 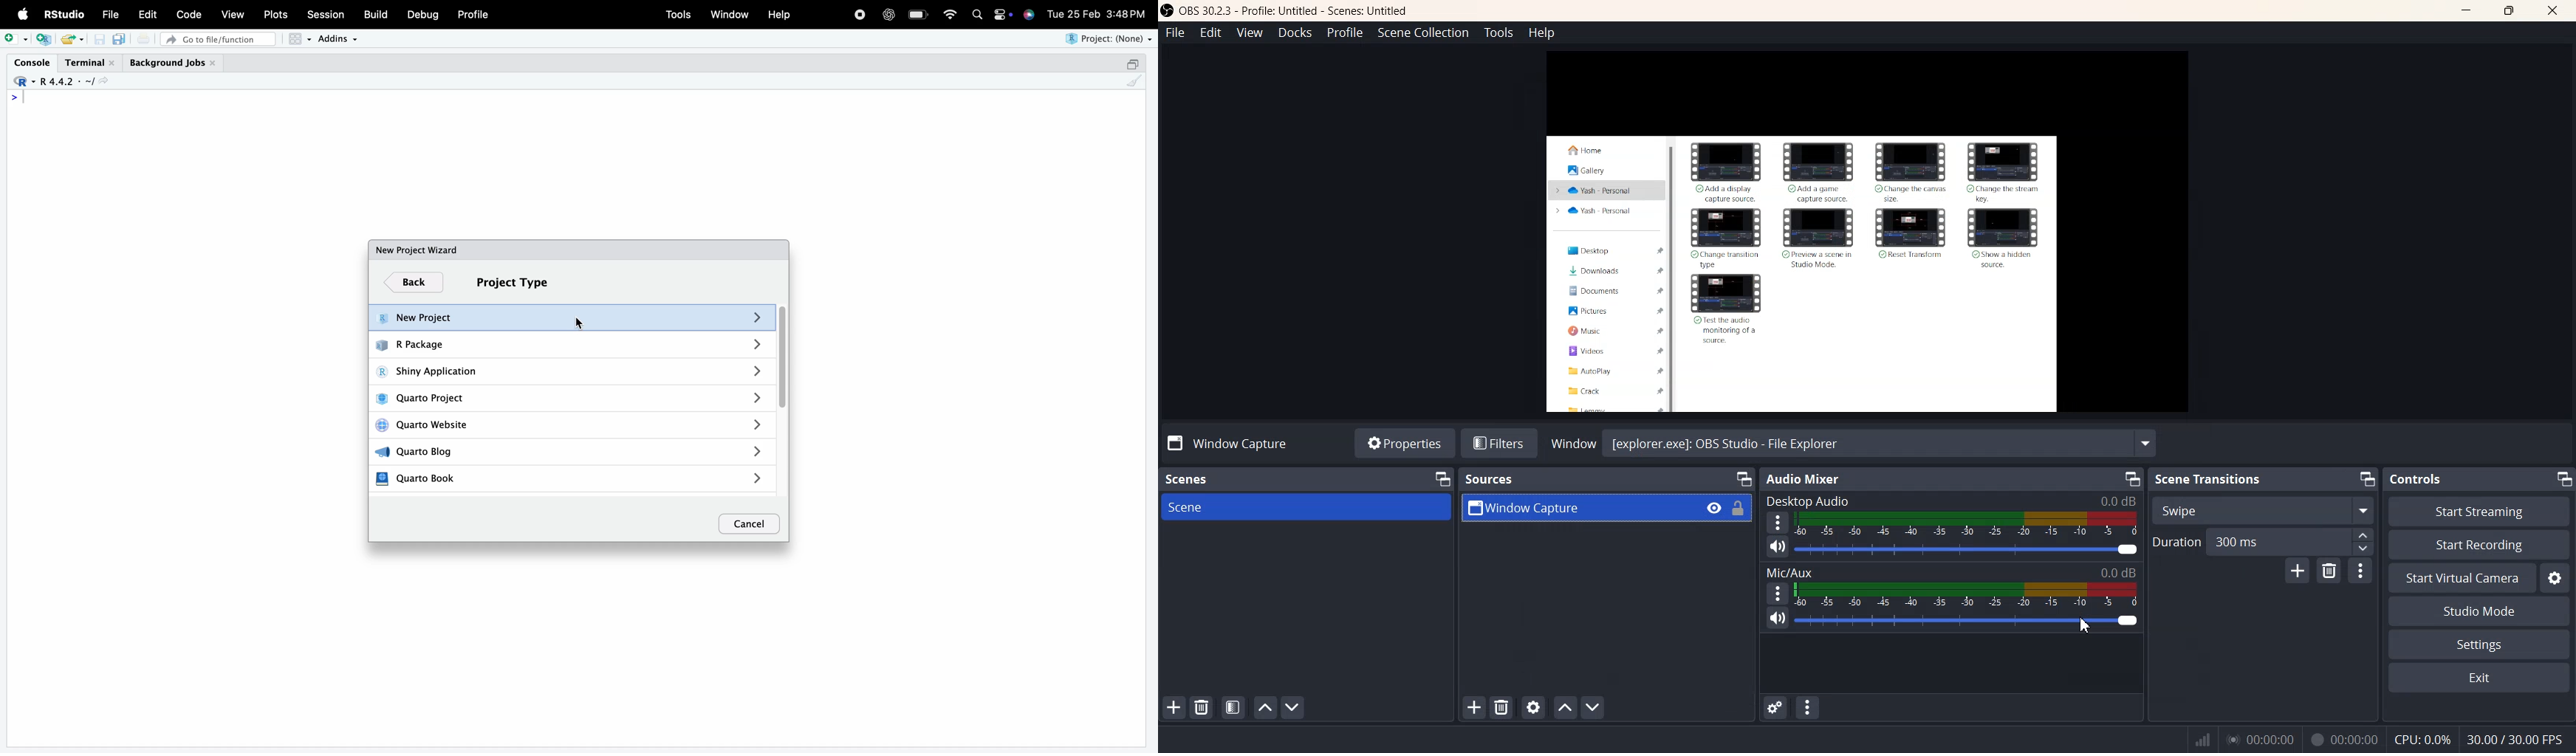 What do you see at coordinates (749, 524) in the screenshot?
I see `Cancel` at bounding box center [749, 524].